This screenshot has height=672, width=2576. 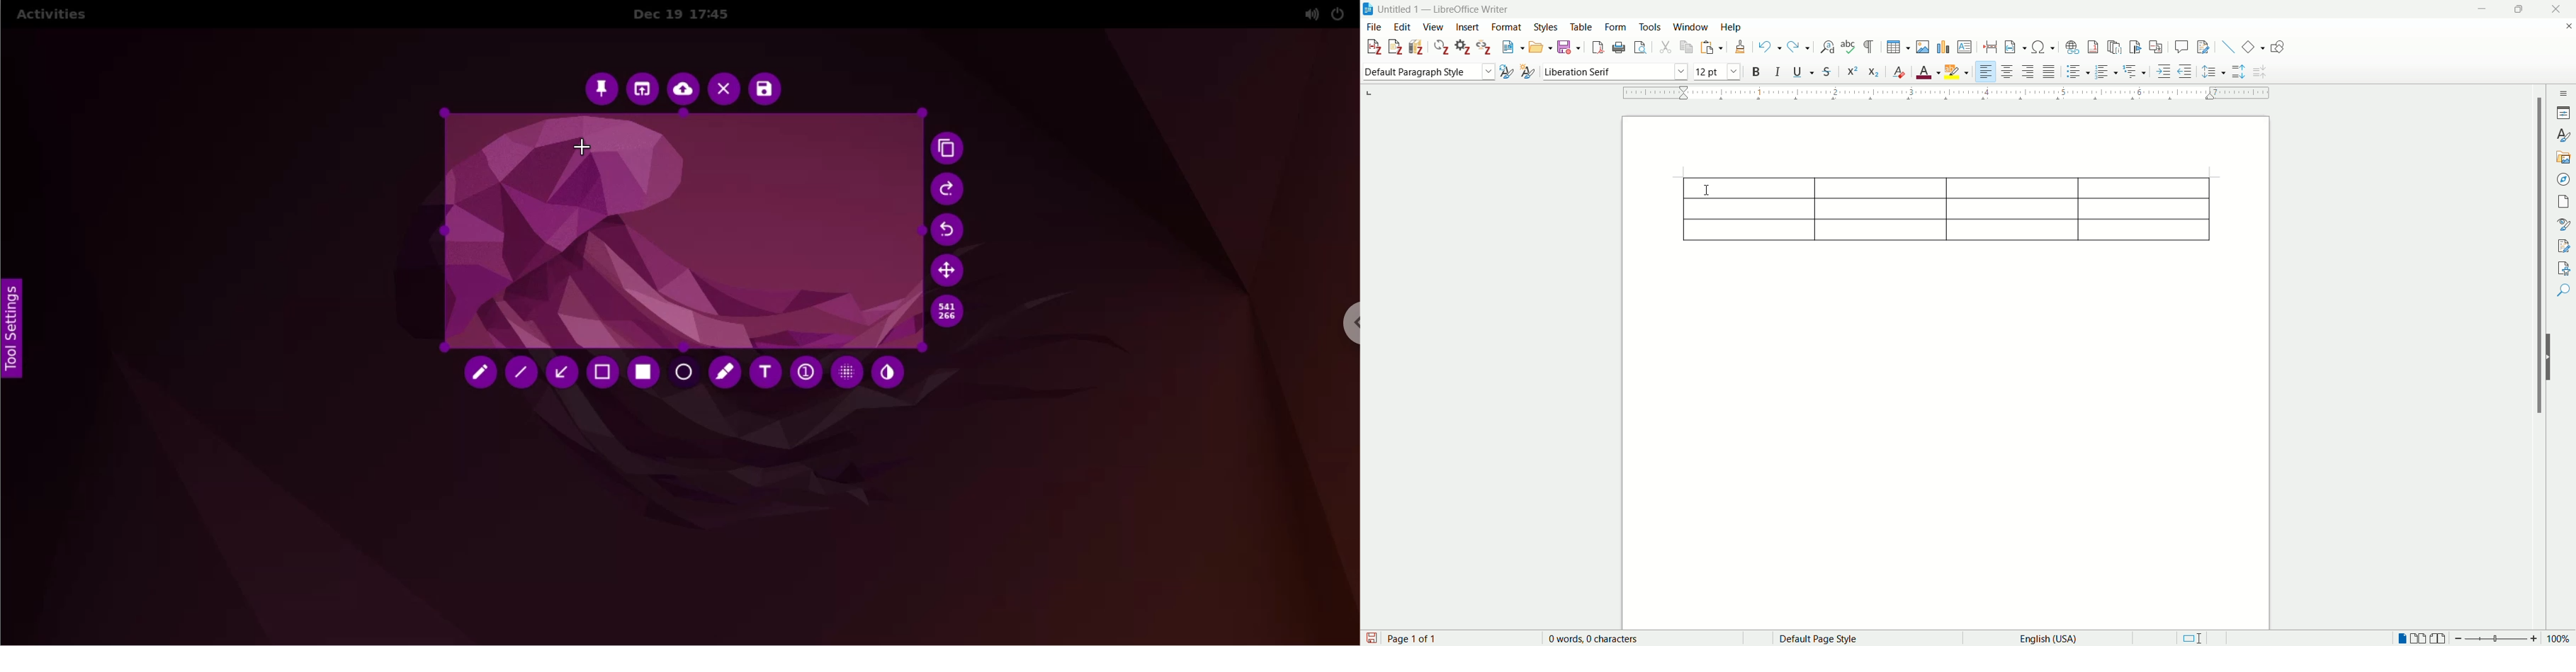 What do you see at coordinates (1958, 71) in the screenshot?
I see `highlighting color` at bounding box center [1958, 71].